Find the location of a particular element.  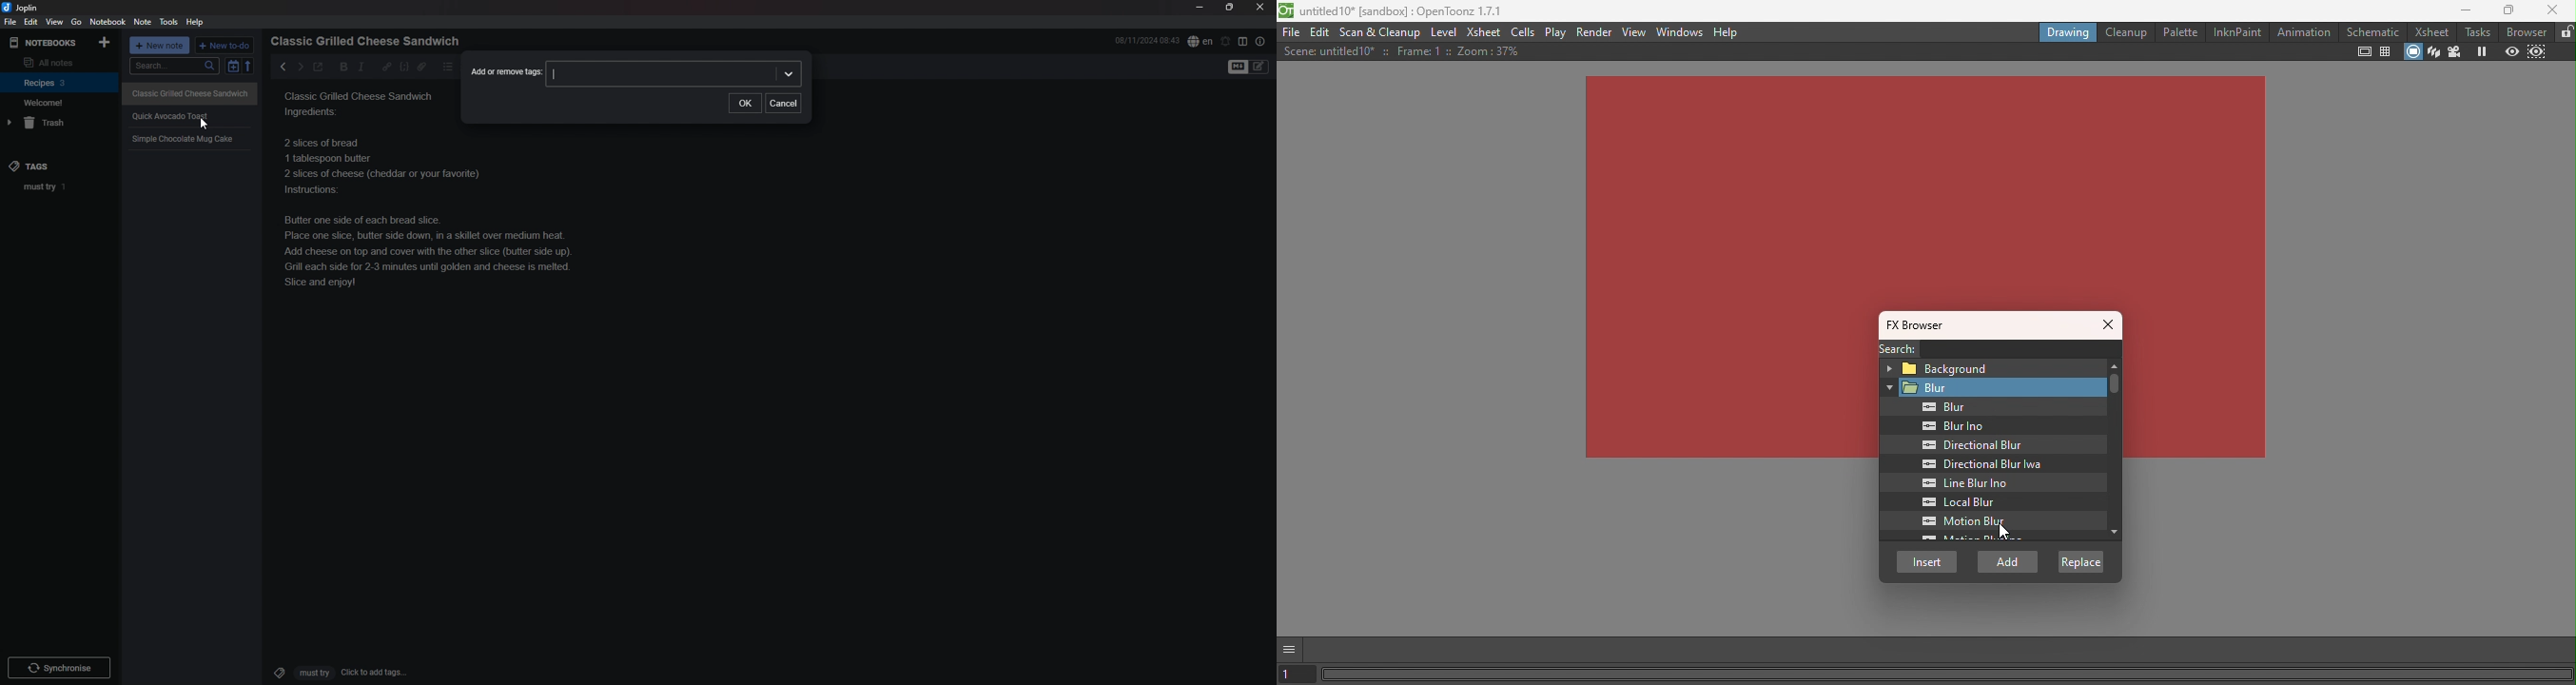

minimize is located at coordinates (1200, 7).